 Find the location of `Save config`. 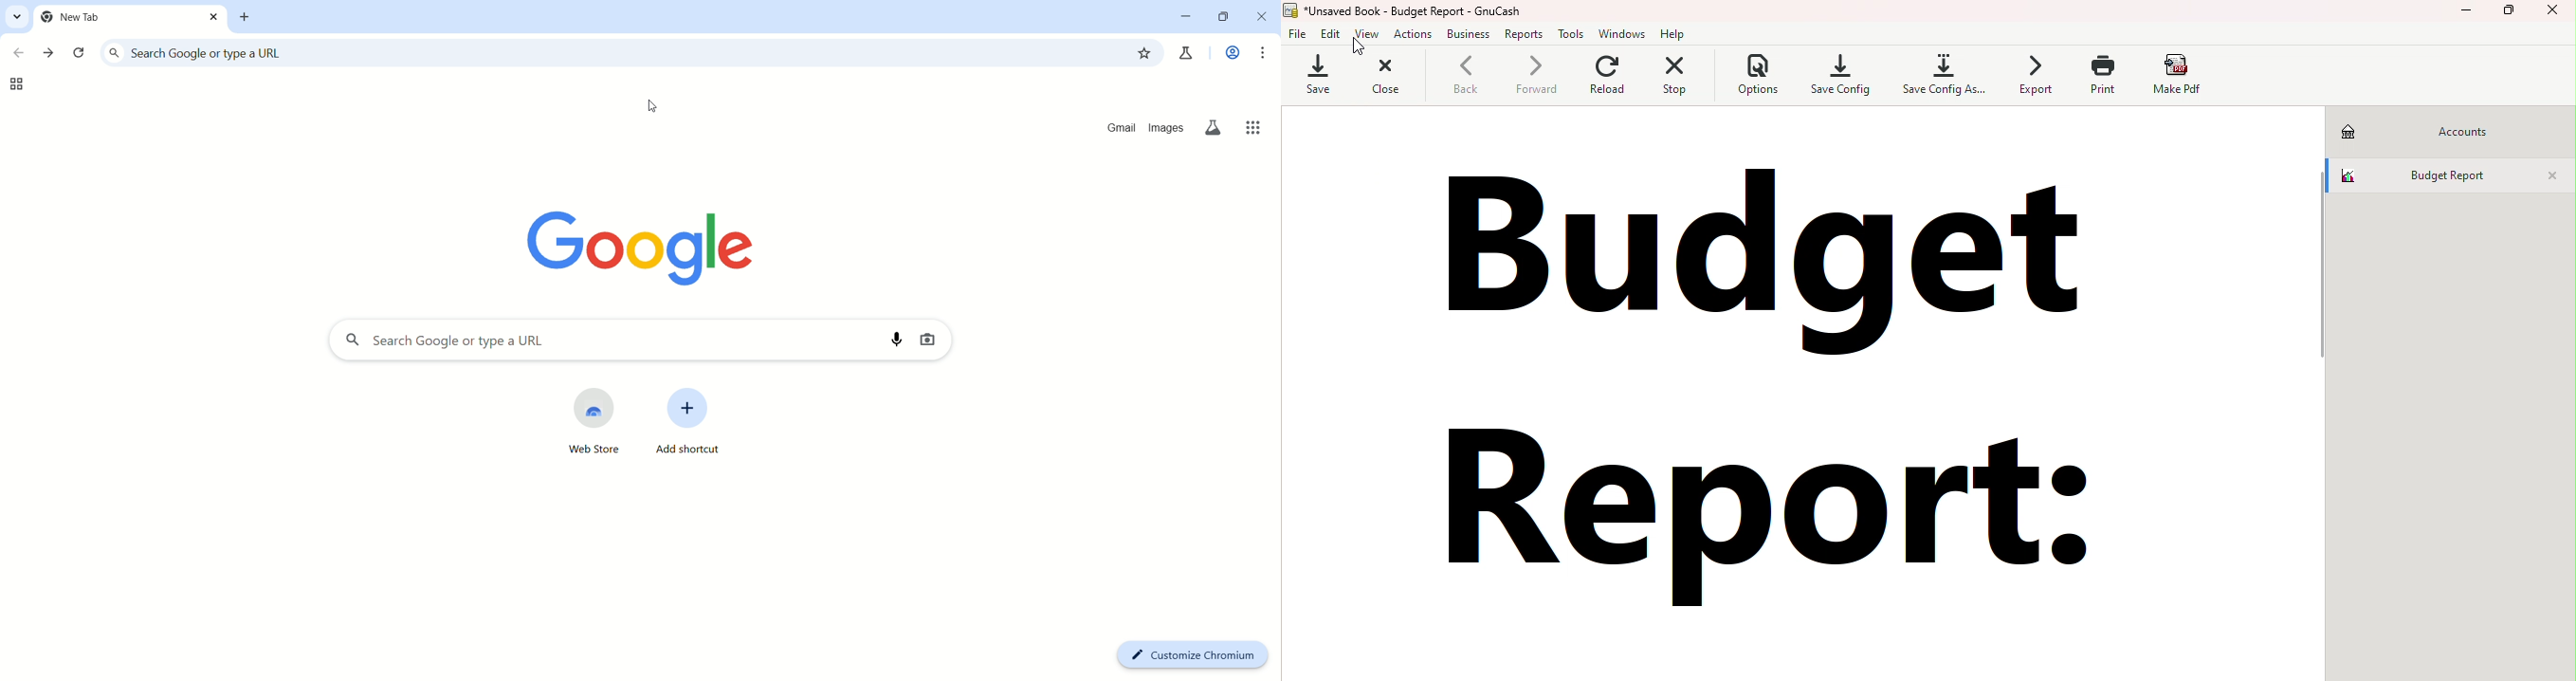

Save config is located at coordinates (1842, 73).